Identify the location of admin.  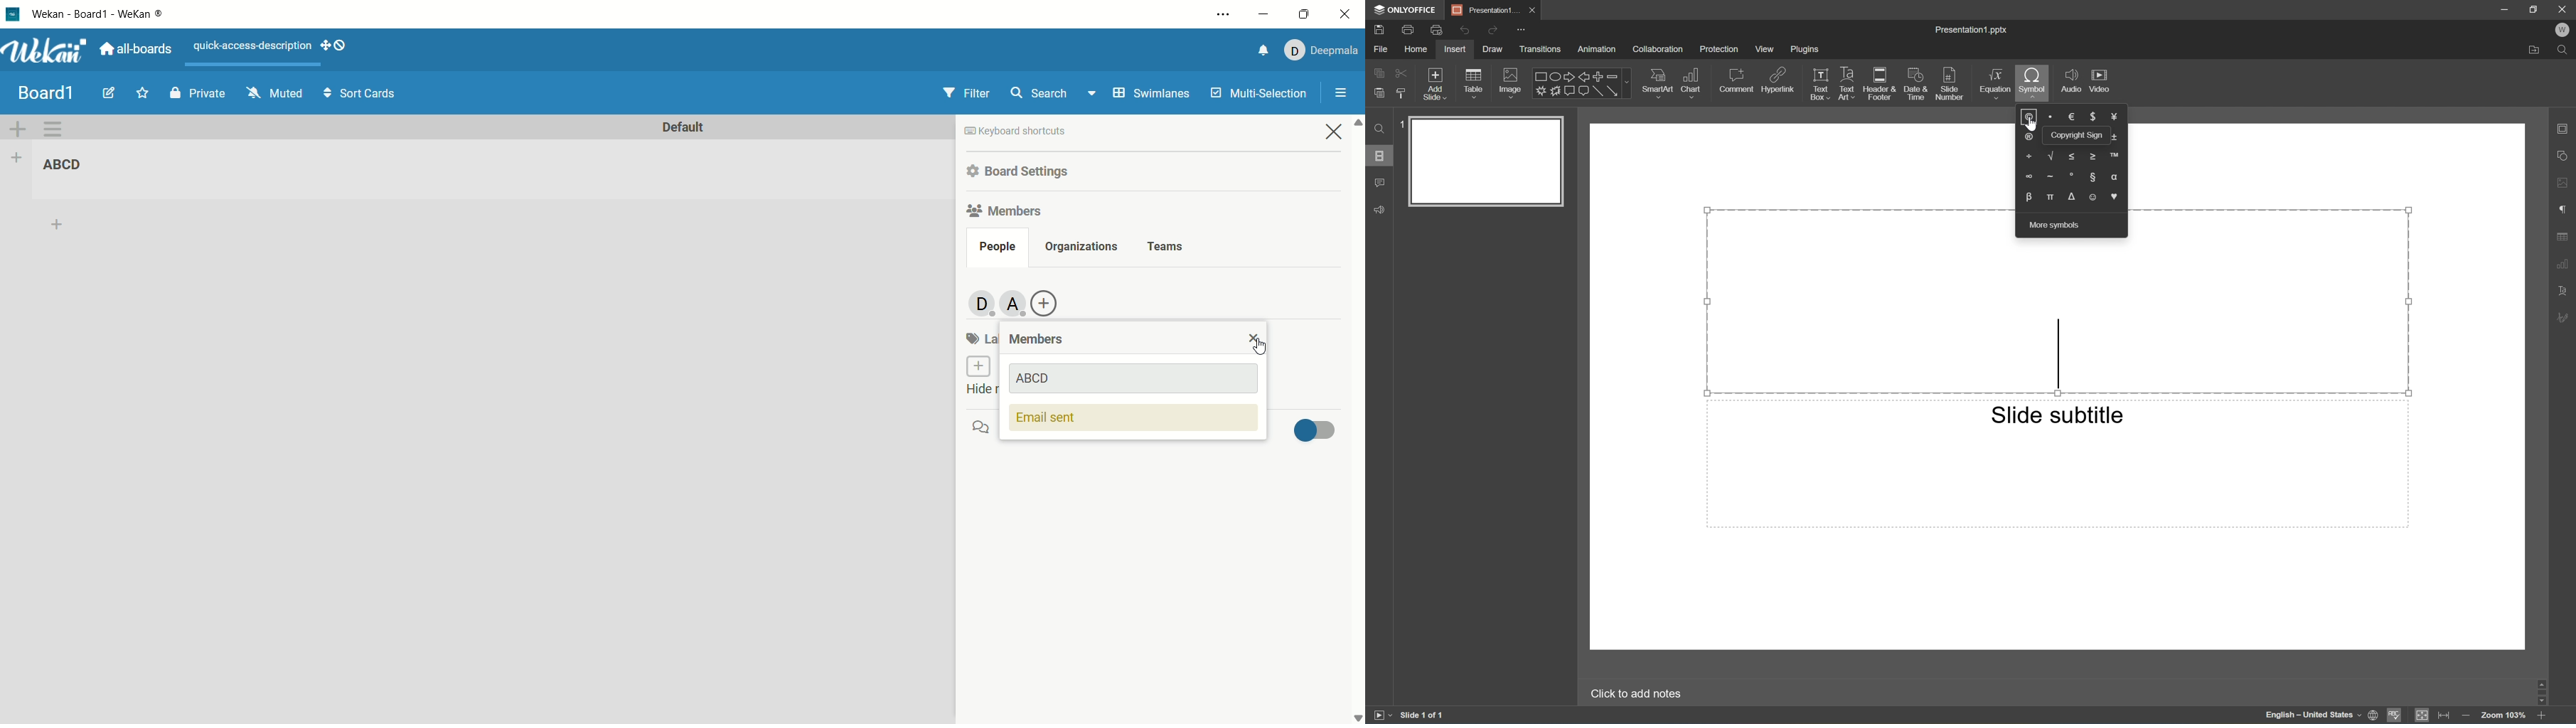
(978, 304).